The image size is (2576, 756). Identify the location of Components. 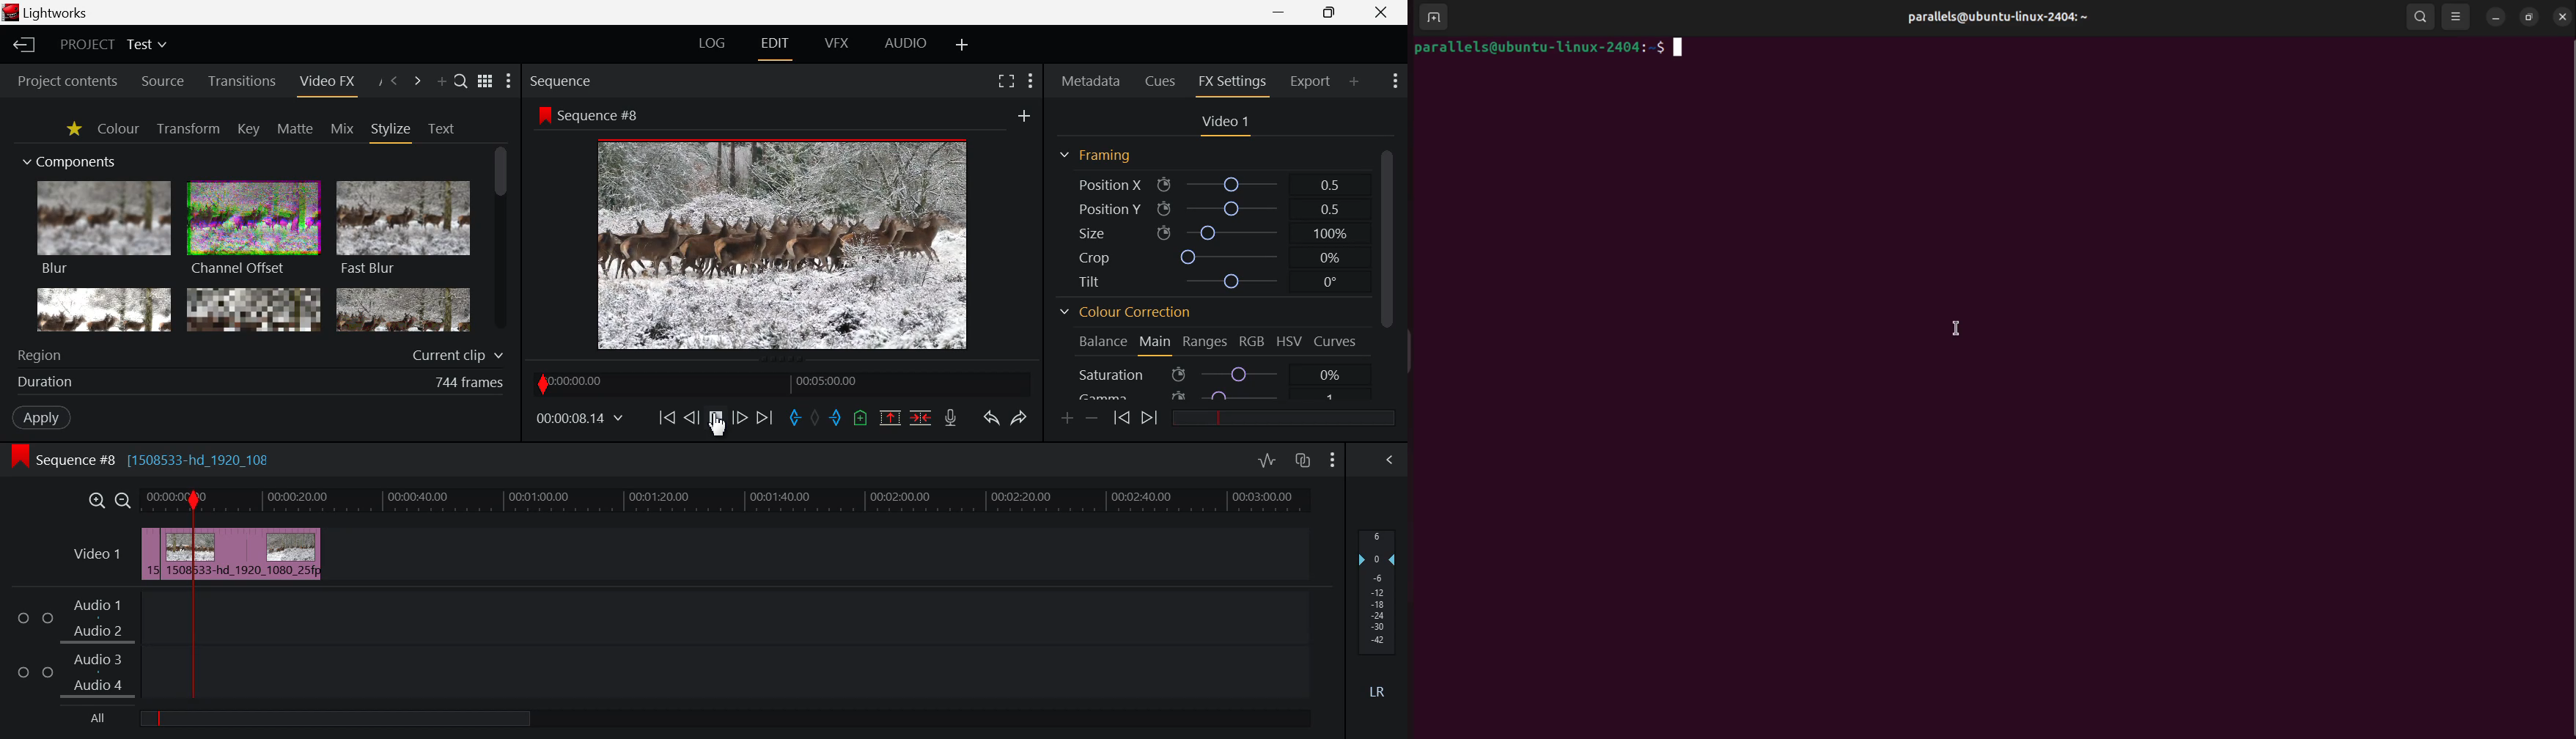
(71, 163).